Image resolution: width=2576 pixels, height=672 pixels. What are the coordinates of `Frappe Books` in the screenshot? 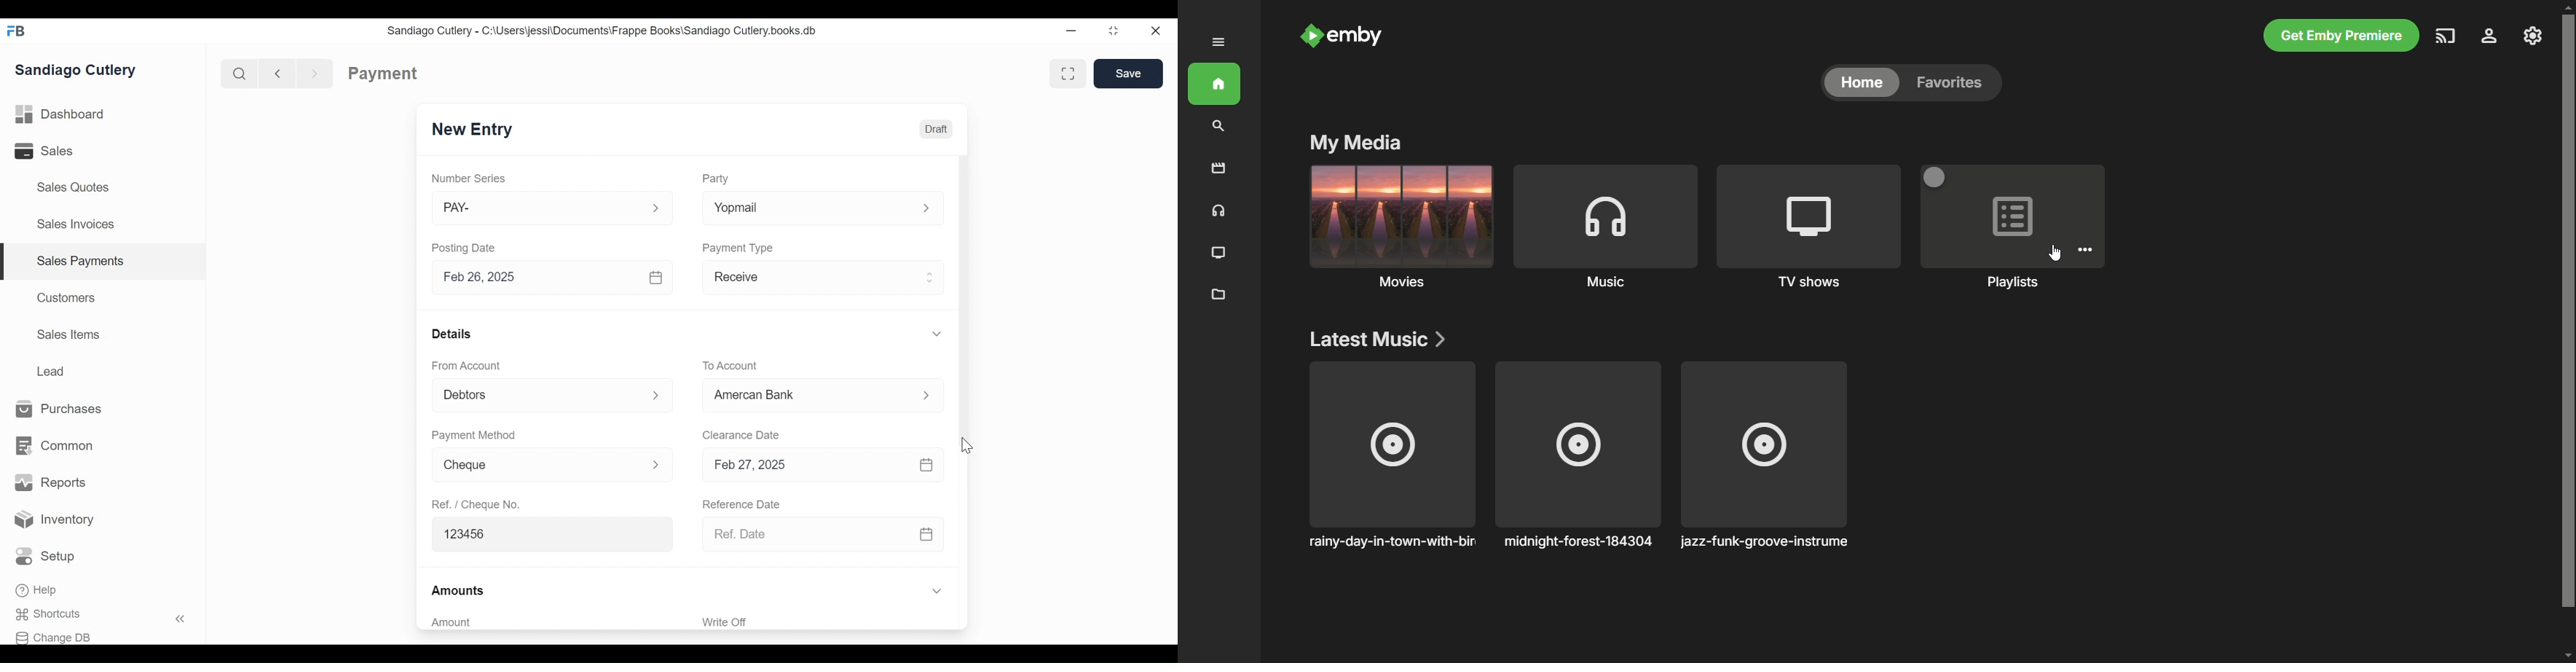 It's located at (17, 31).